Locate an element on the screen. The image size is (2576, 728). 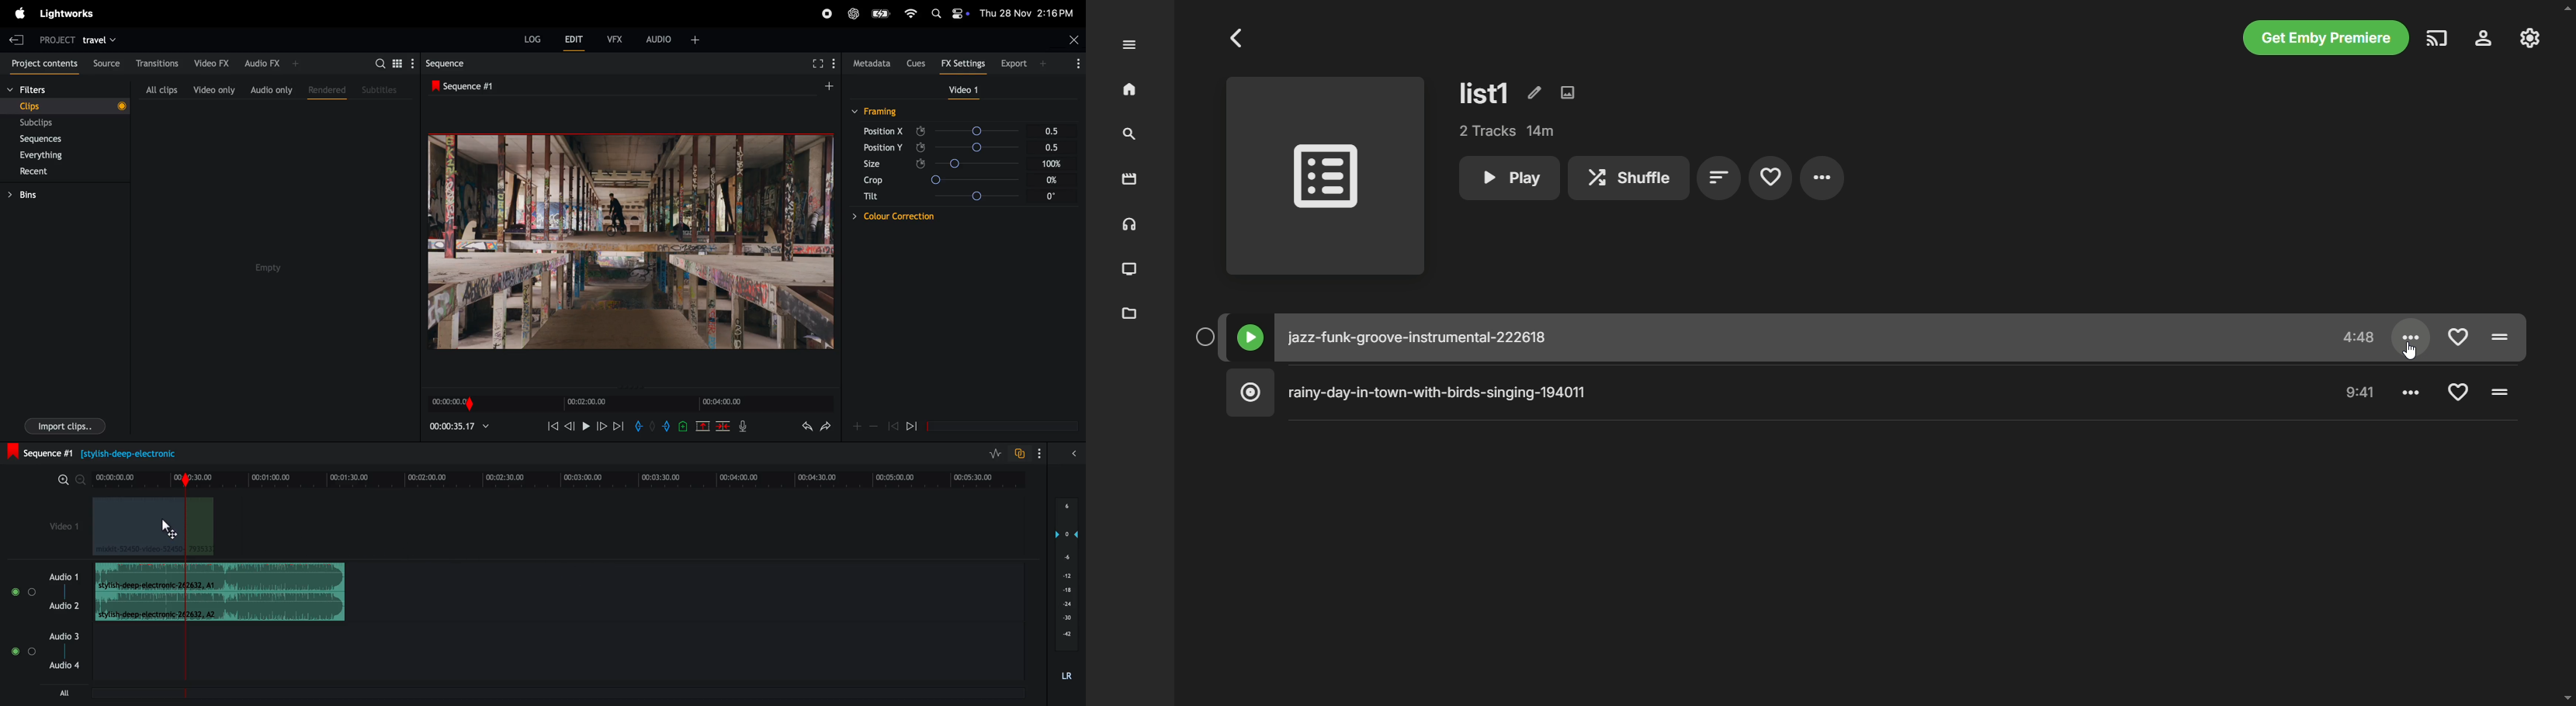
forward is located at coordinates (618, 426).